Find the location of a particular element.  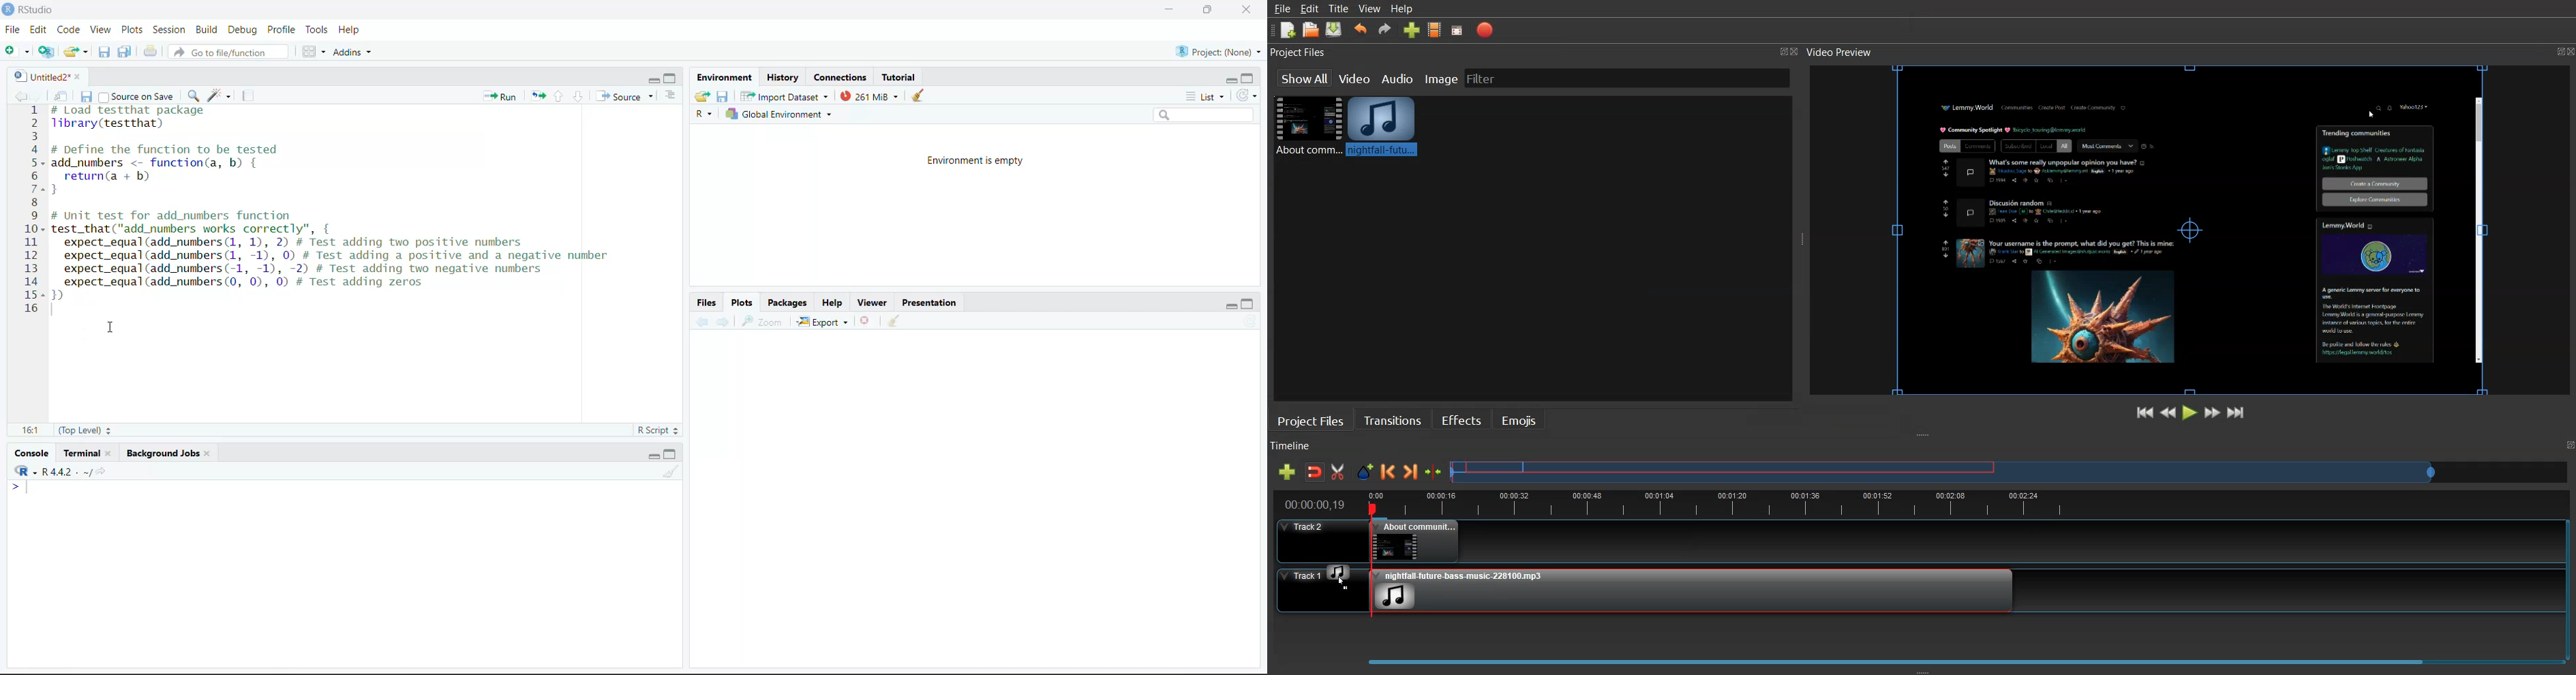

Numbering line is located at coordinates (33, 211).